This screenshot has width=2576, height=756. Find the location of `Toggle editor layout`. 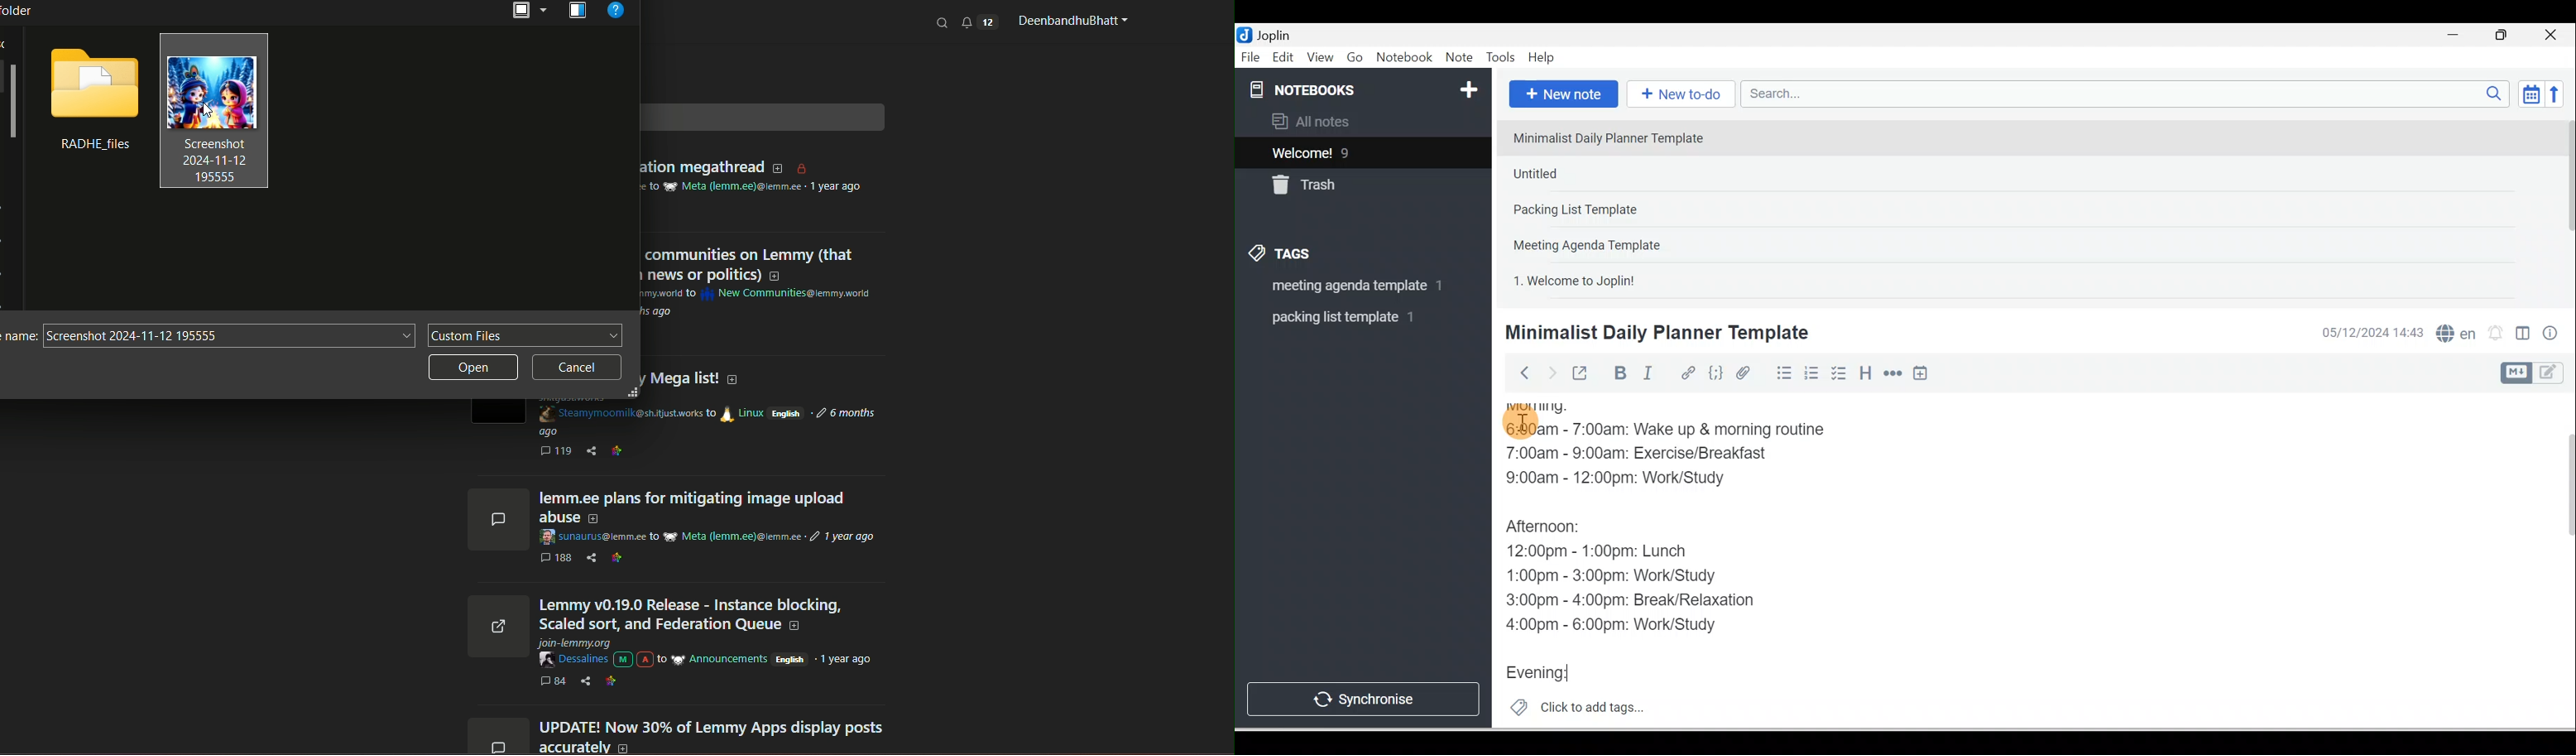

Toggle editor layout is located at coordinates (2537, 373).